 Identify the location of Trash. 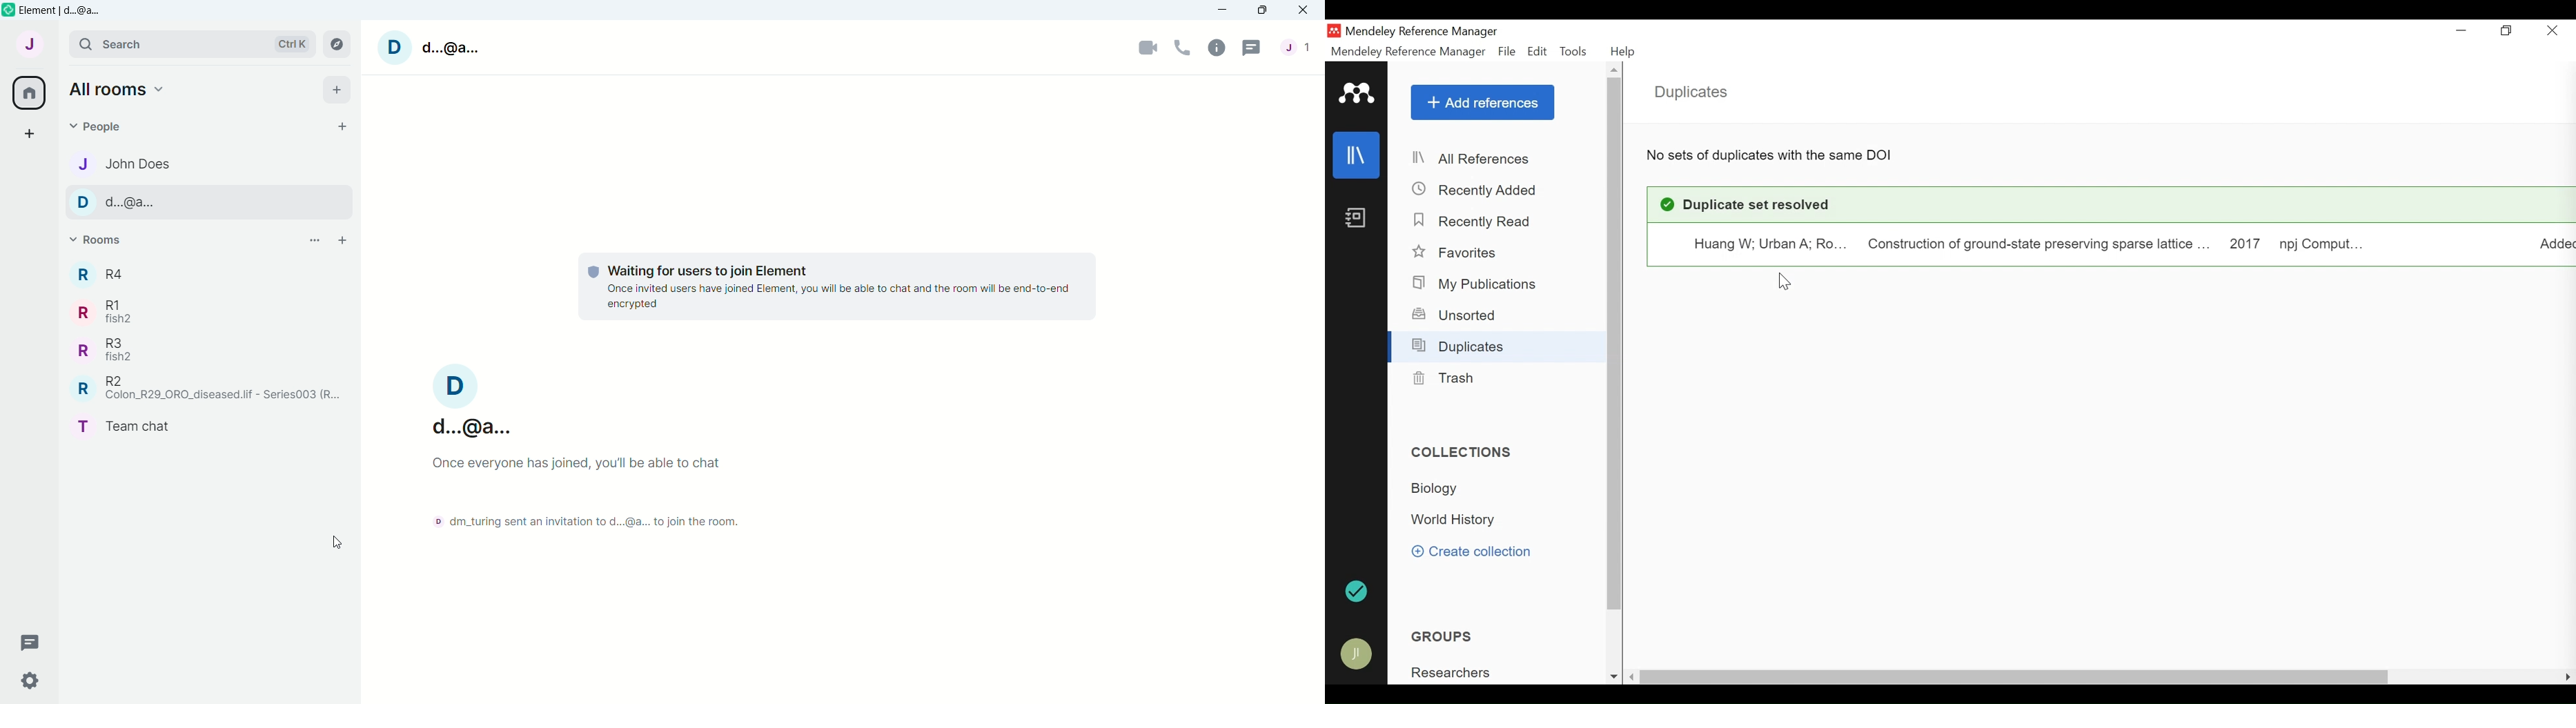
(1441, 377).